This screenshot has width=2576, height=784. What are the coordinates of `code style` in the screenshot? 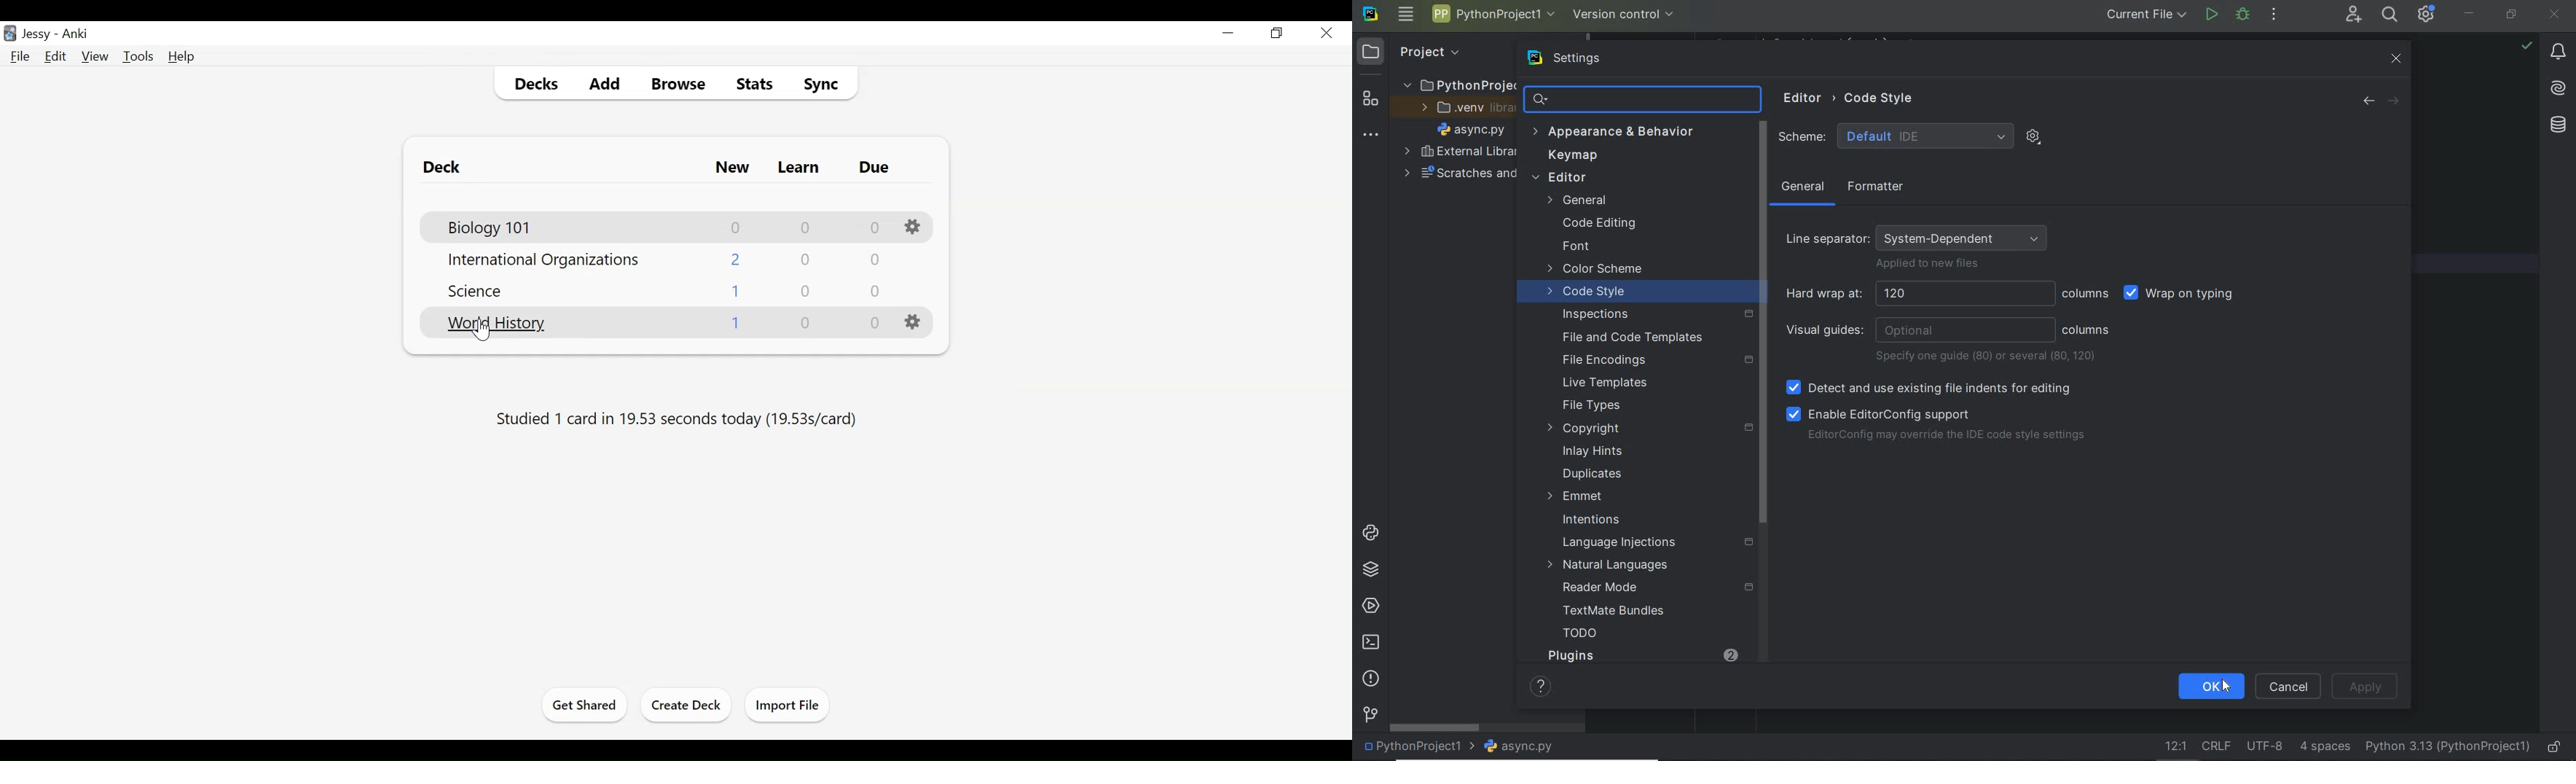 It's located at (1588, 294).